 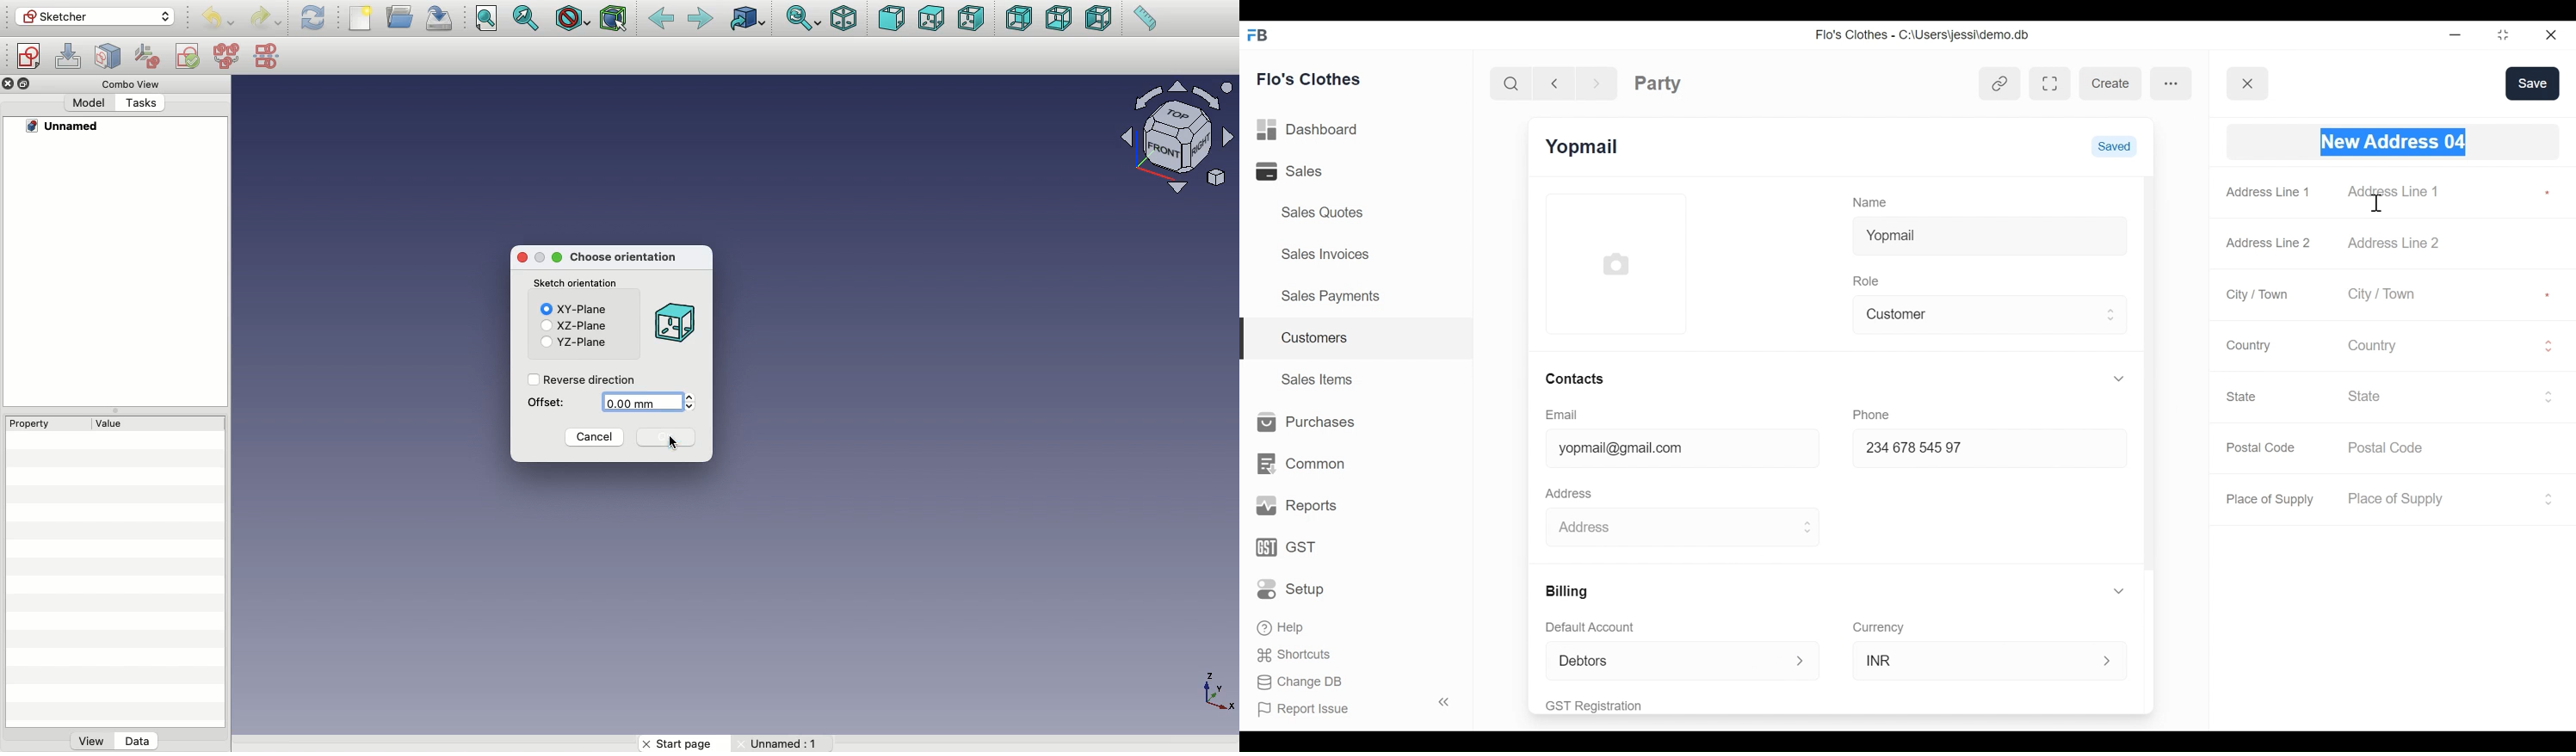 What do you see at coordinates (126, 83) in the screenshot?
I see `` at bounding box center [126, 83].